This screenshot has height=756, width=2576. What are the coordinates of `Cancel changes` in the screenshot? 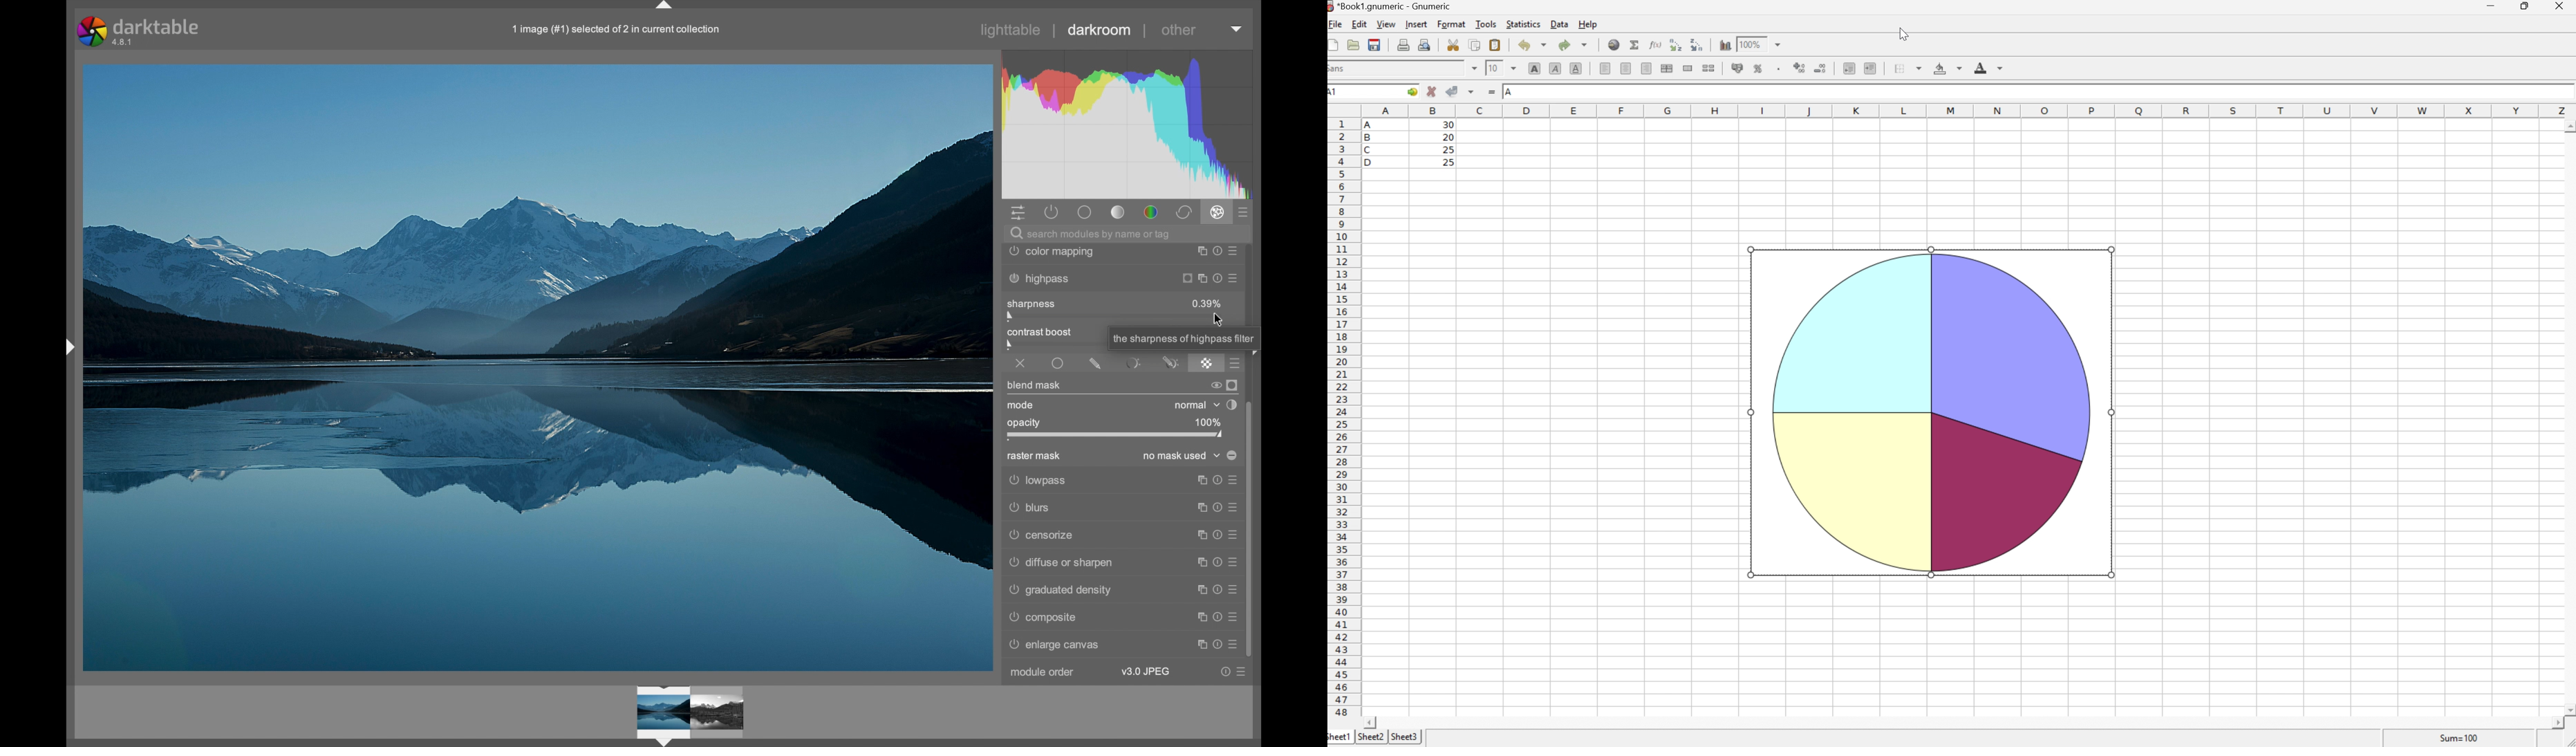 It's located at (1431, 91).